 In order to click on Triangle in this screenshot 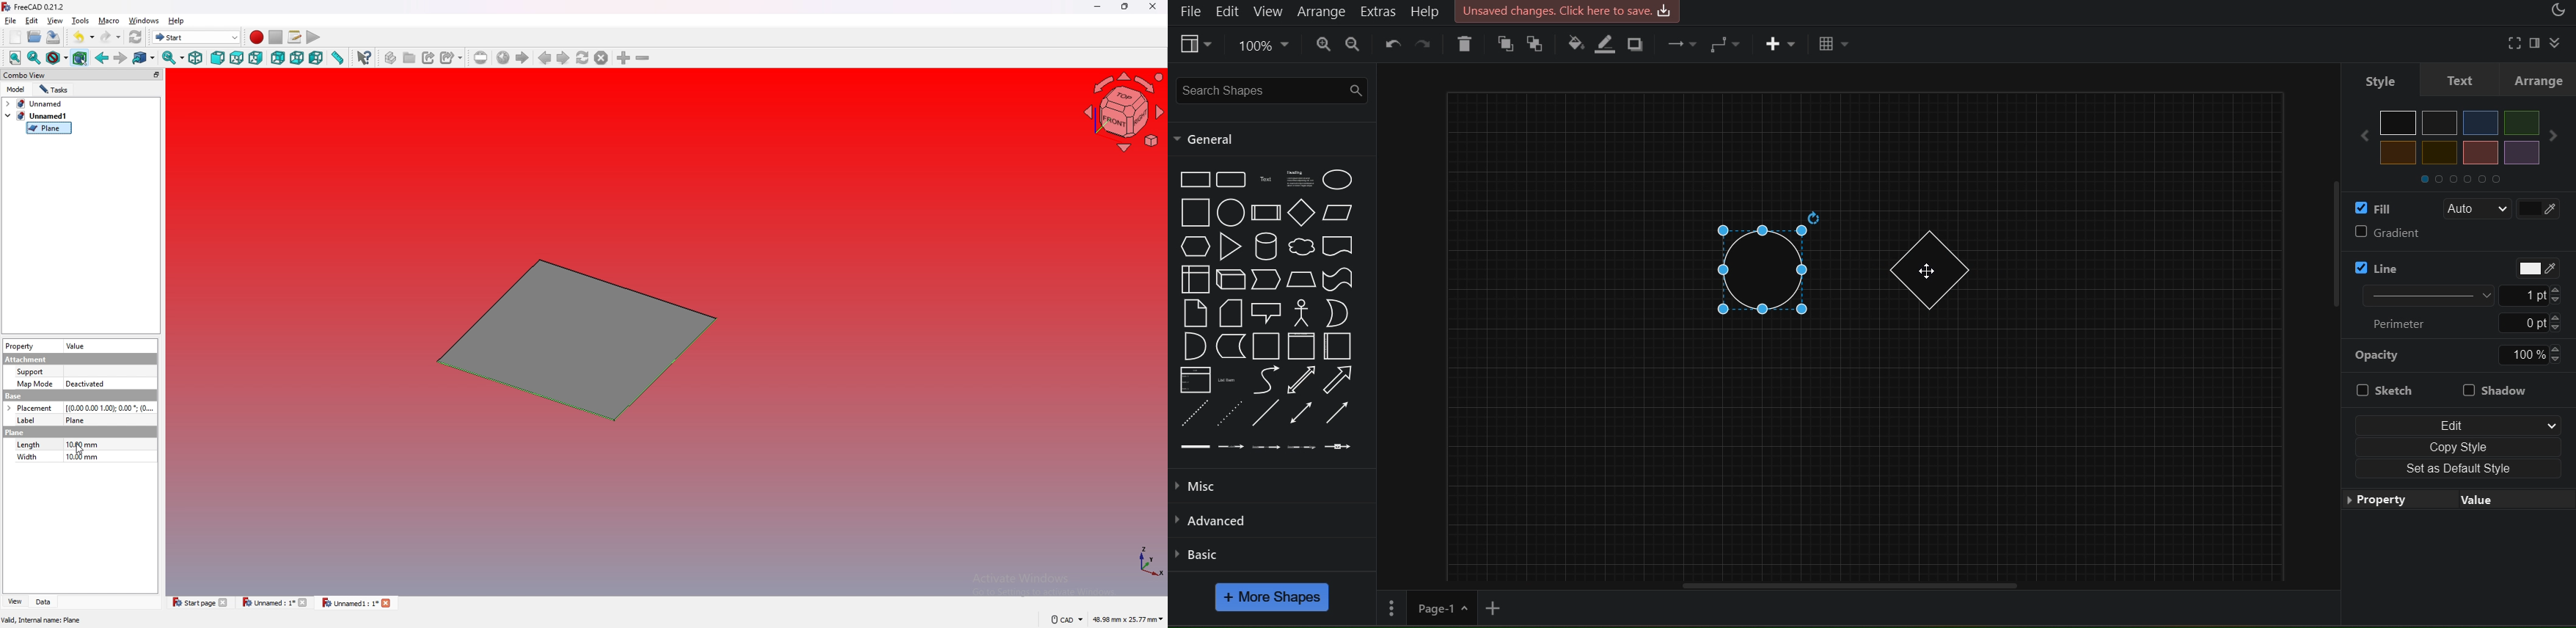, I will do `click(1229, 246)`.